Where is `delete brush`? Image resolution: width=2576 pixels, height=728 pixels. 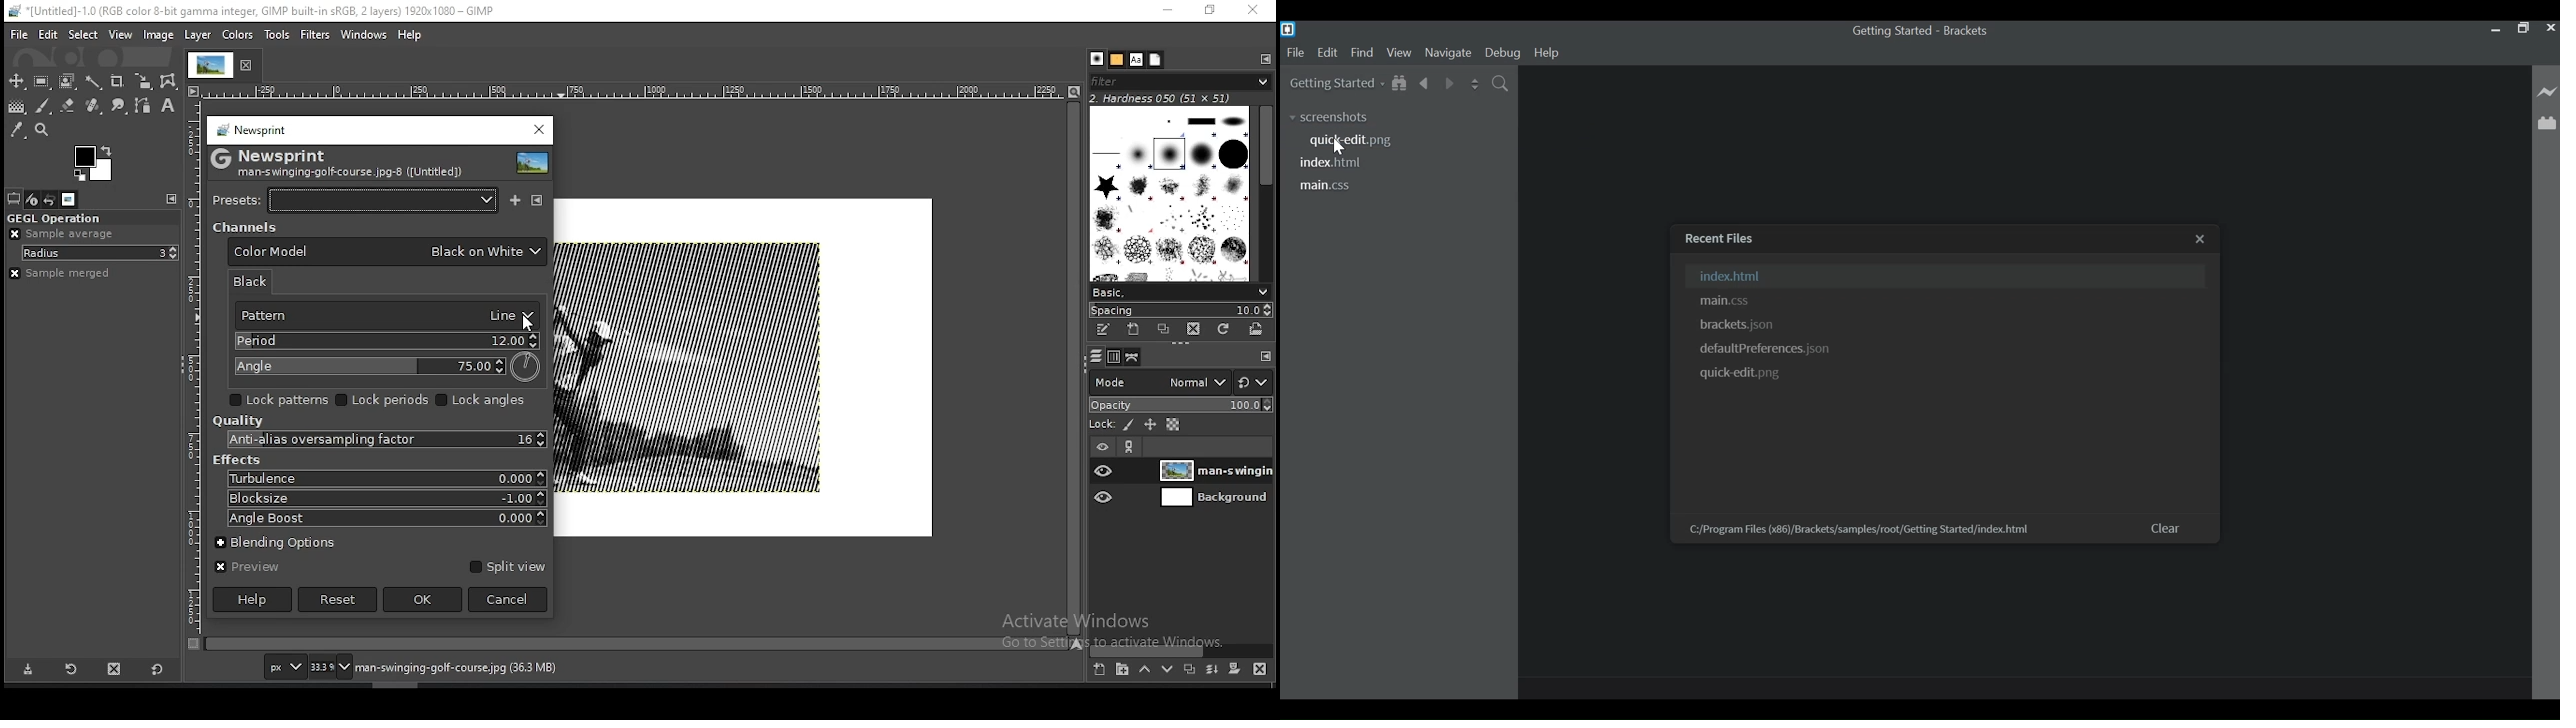
delete brush is located at coordinates (1193, 329).